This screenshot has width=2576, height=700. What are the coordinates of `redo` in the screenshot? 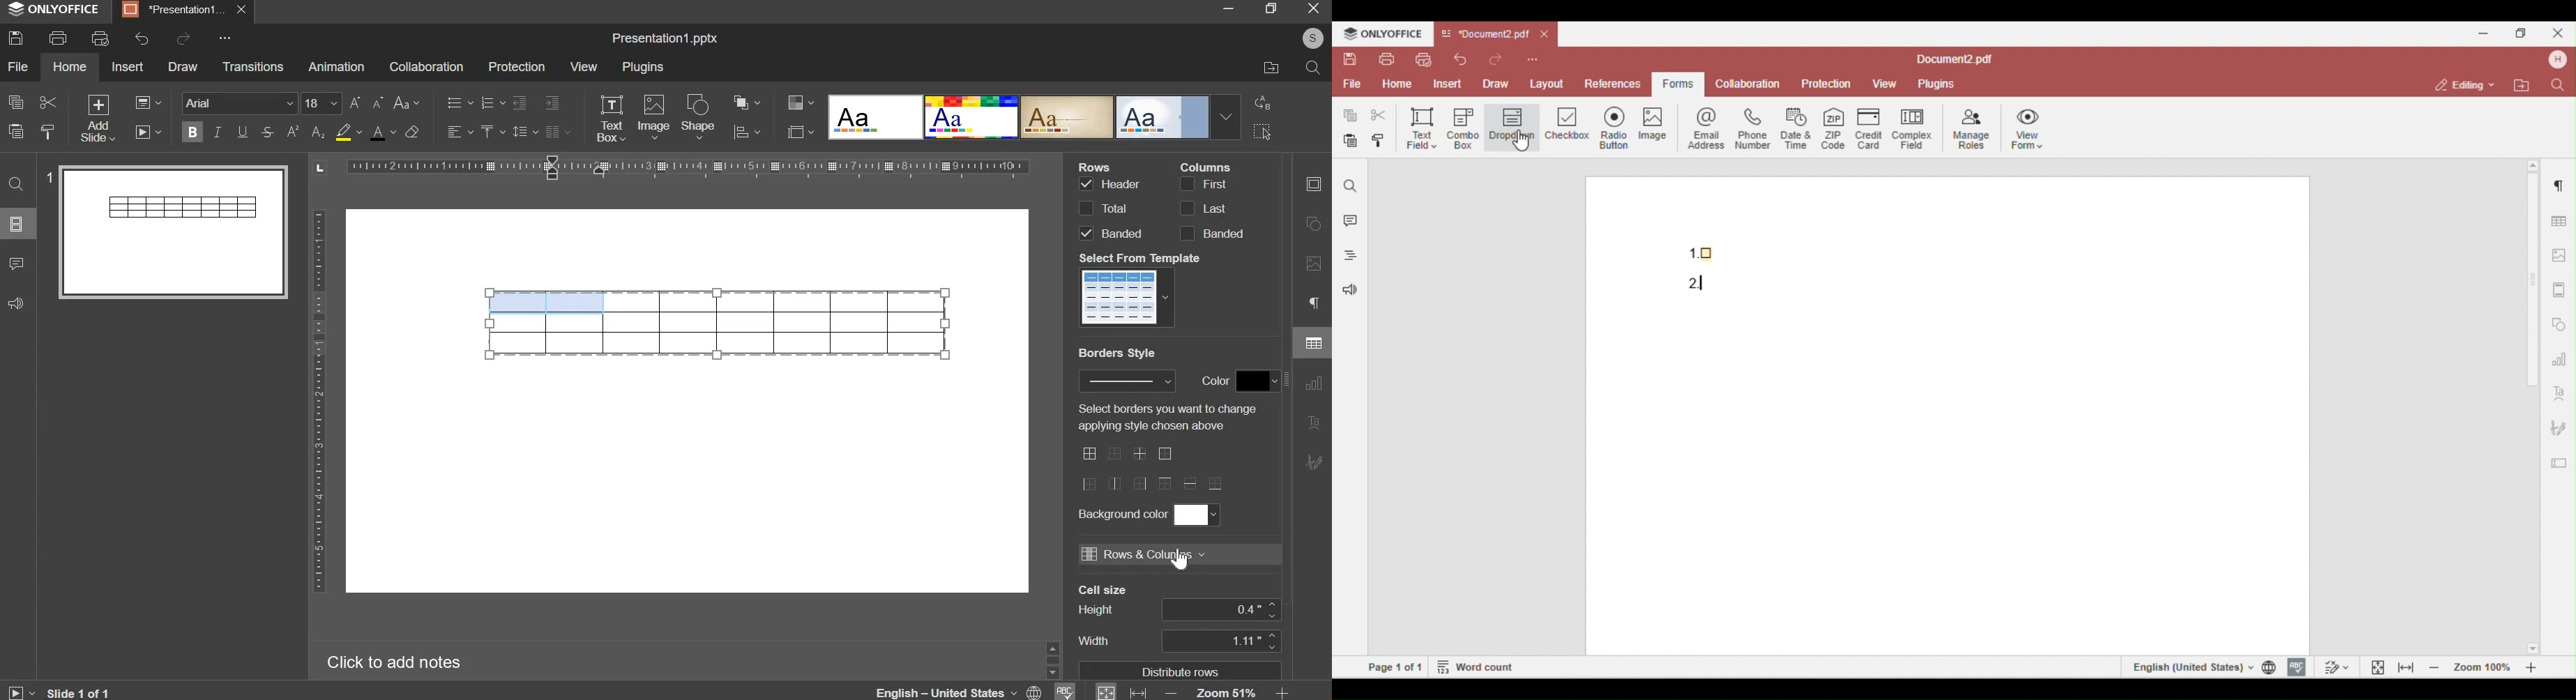 It's located at (183, 38).